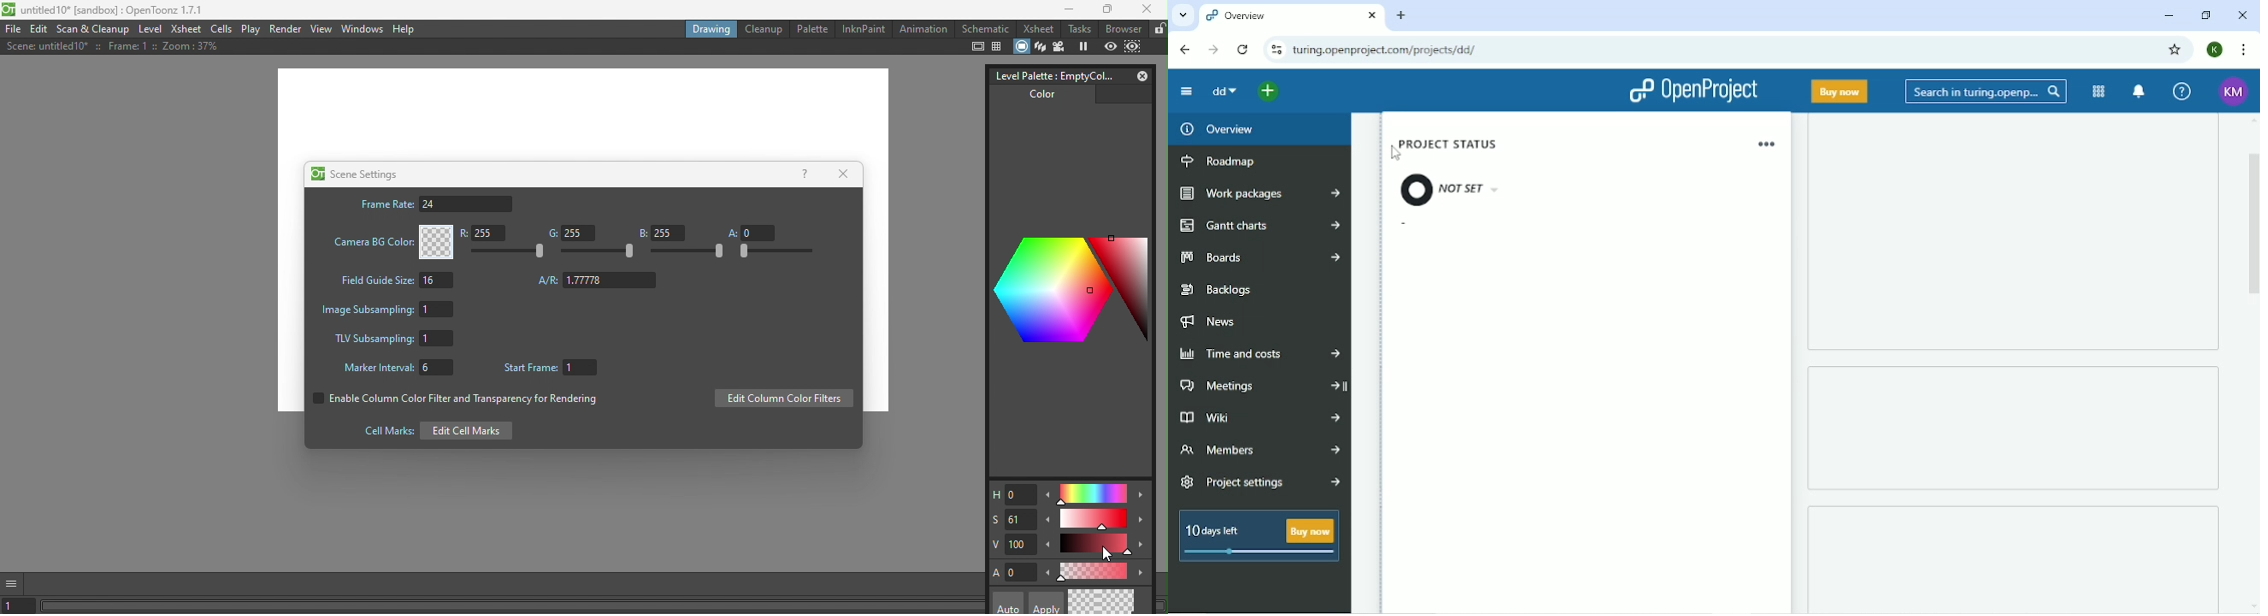  Describe the element at coordinates (1093, 570) in the screenshot. I see `Slide bar` at that location.